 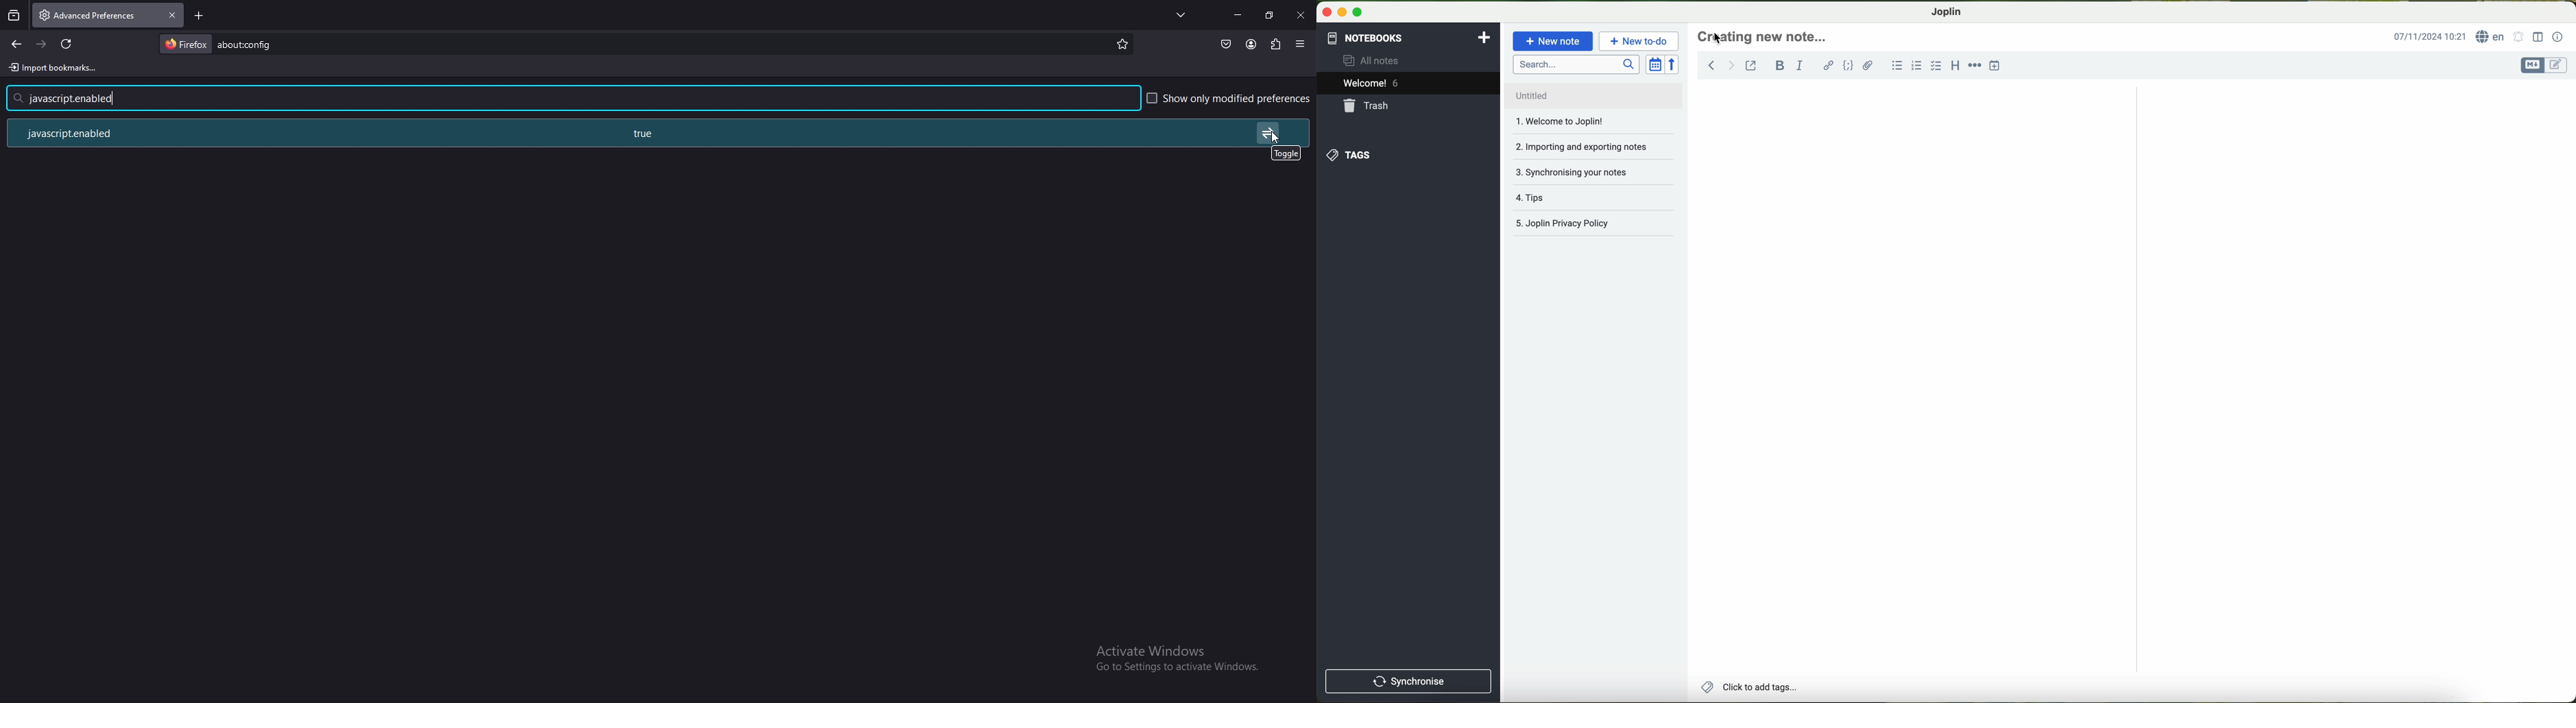 I want to click on search bar, so click(x=1575, y=64).